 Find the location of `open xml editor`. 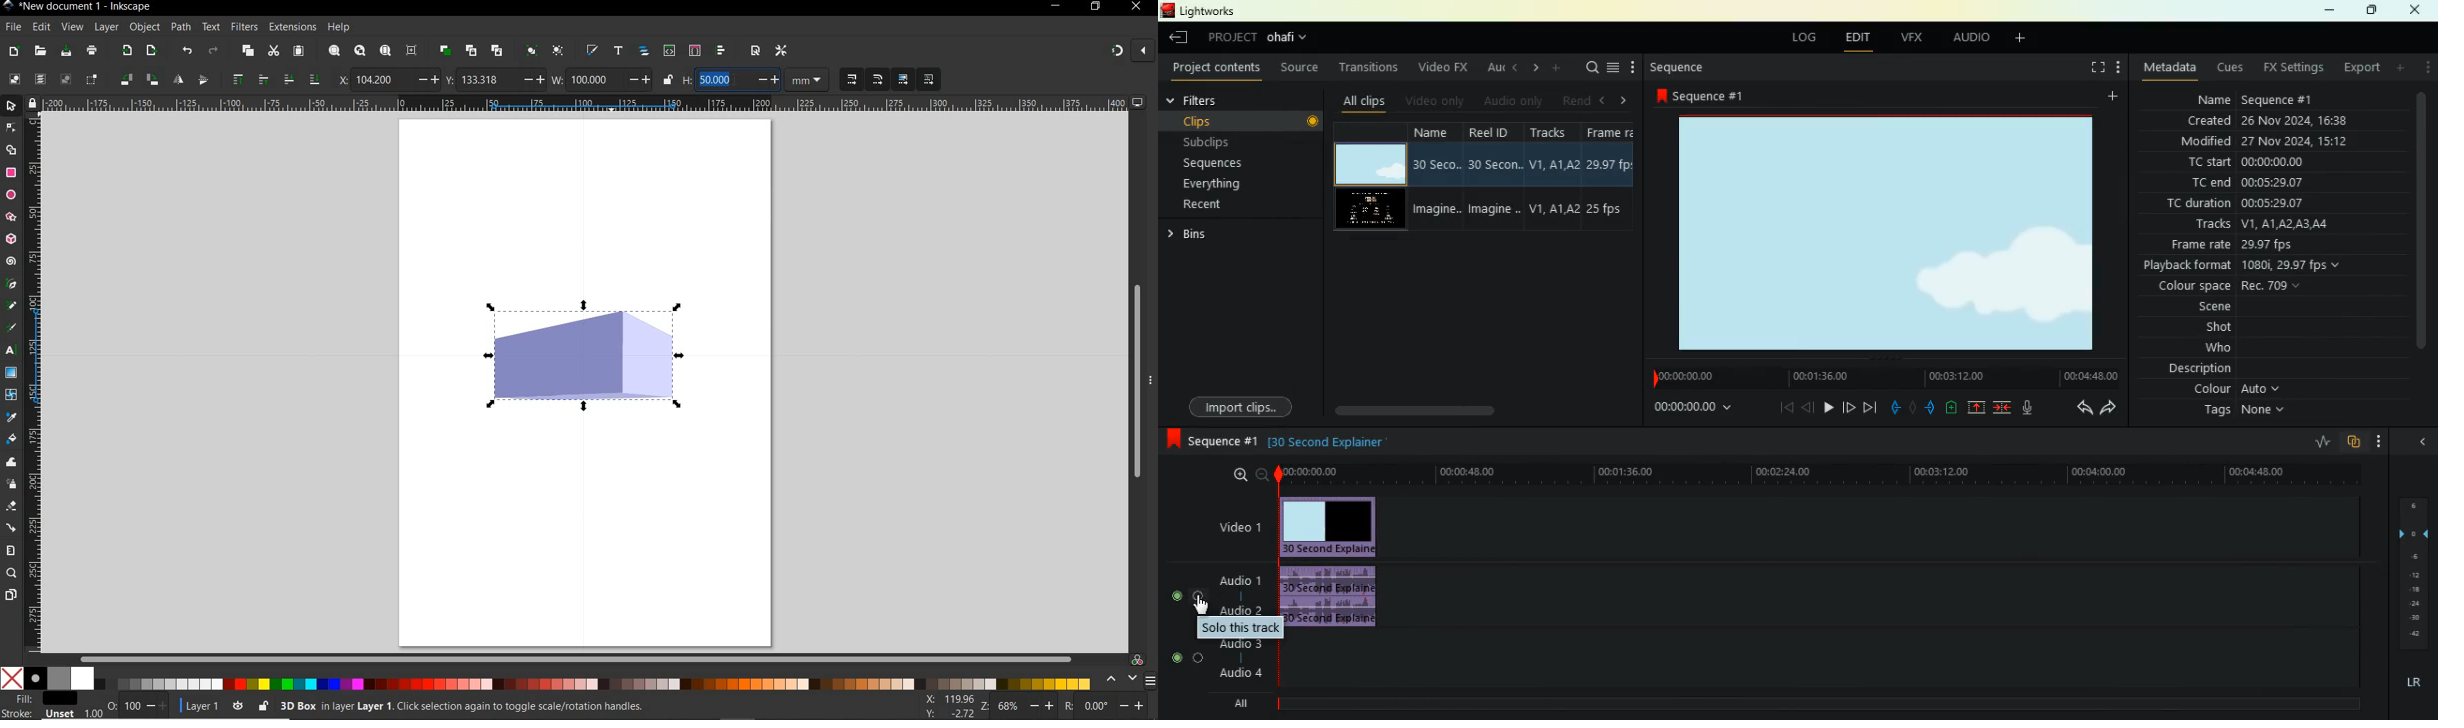

open xml editor is located at coordinates (669, 50).